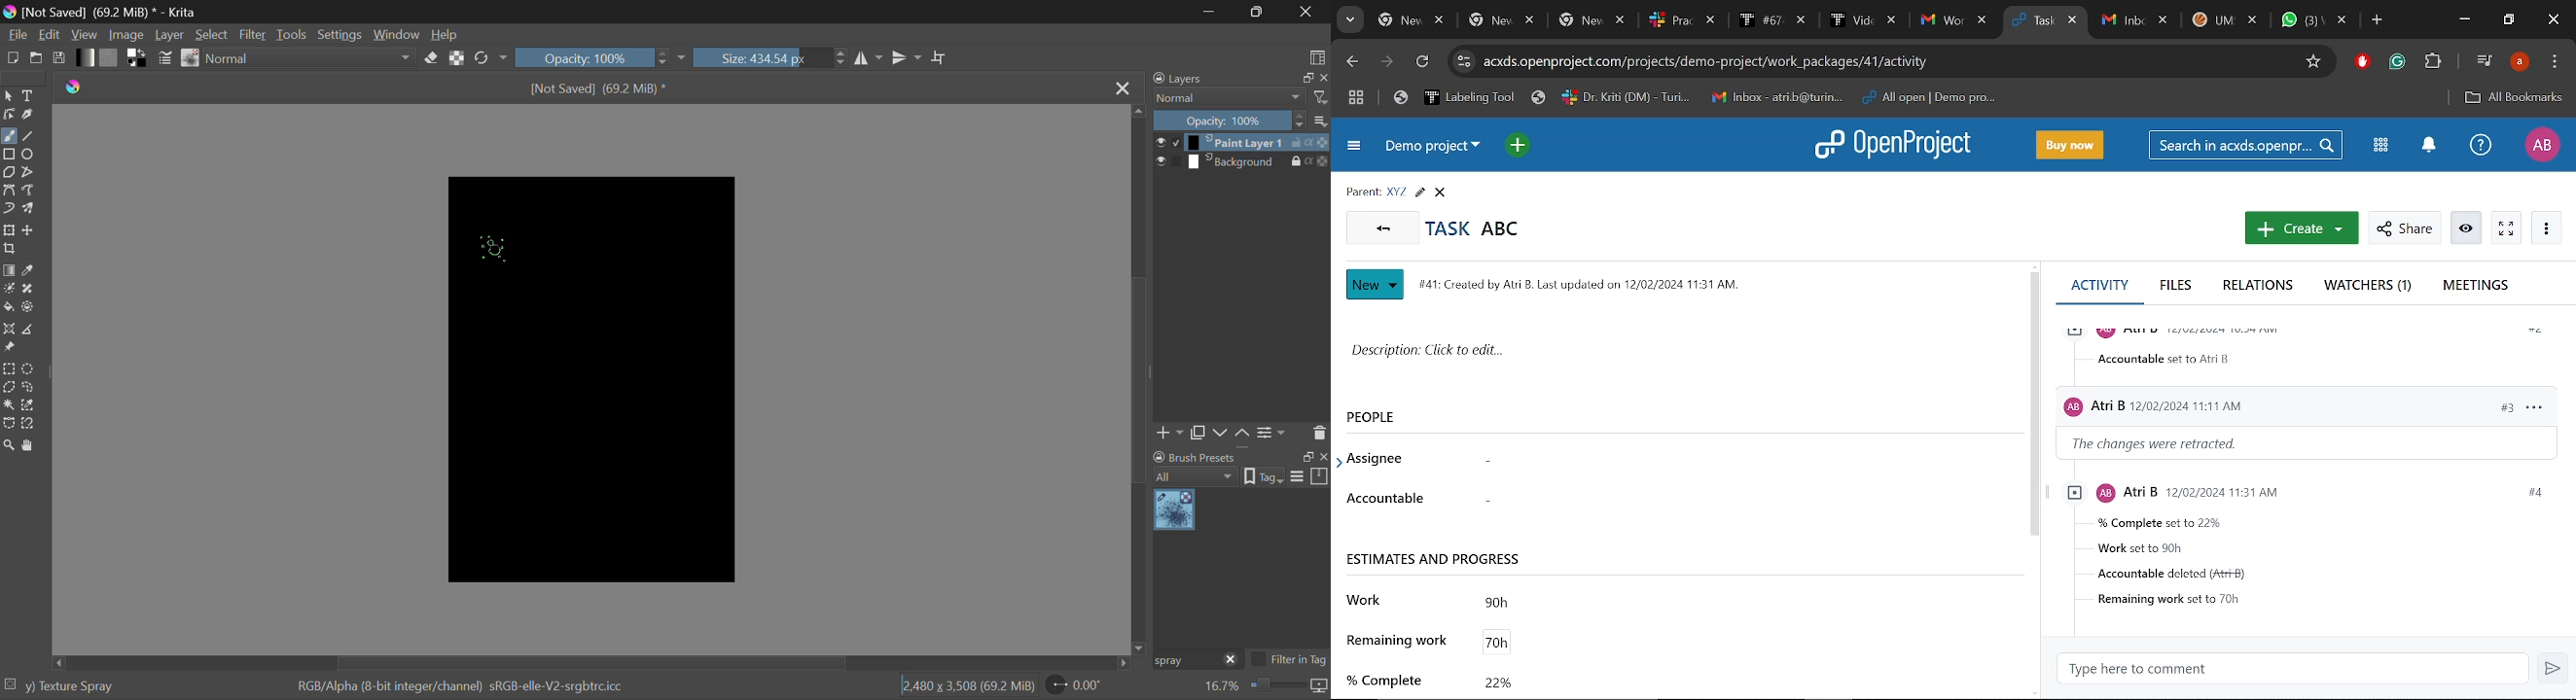 The image size is (2576, 700). What do you see at coordinates (1322, 120) in the screenshot?
I see `more` at bounding box center [1322, 120].